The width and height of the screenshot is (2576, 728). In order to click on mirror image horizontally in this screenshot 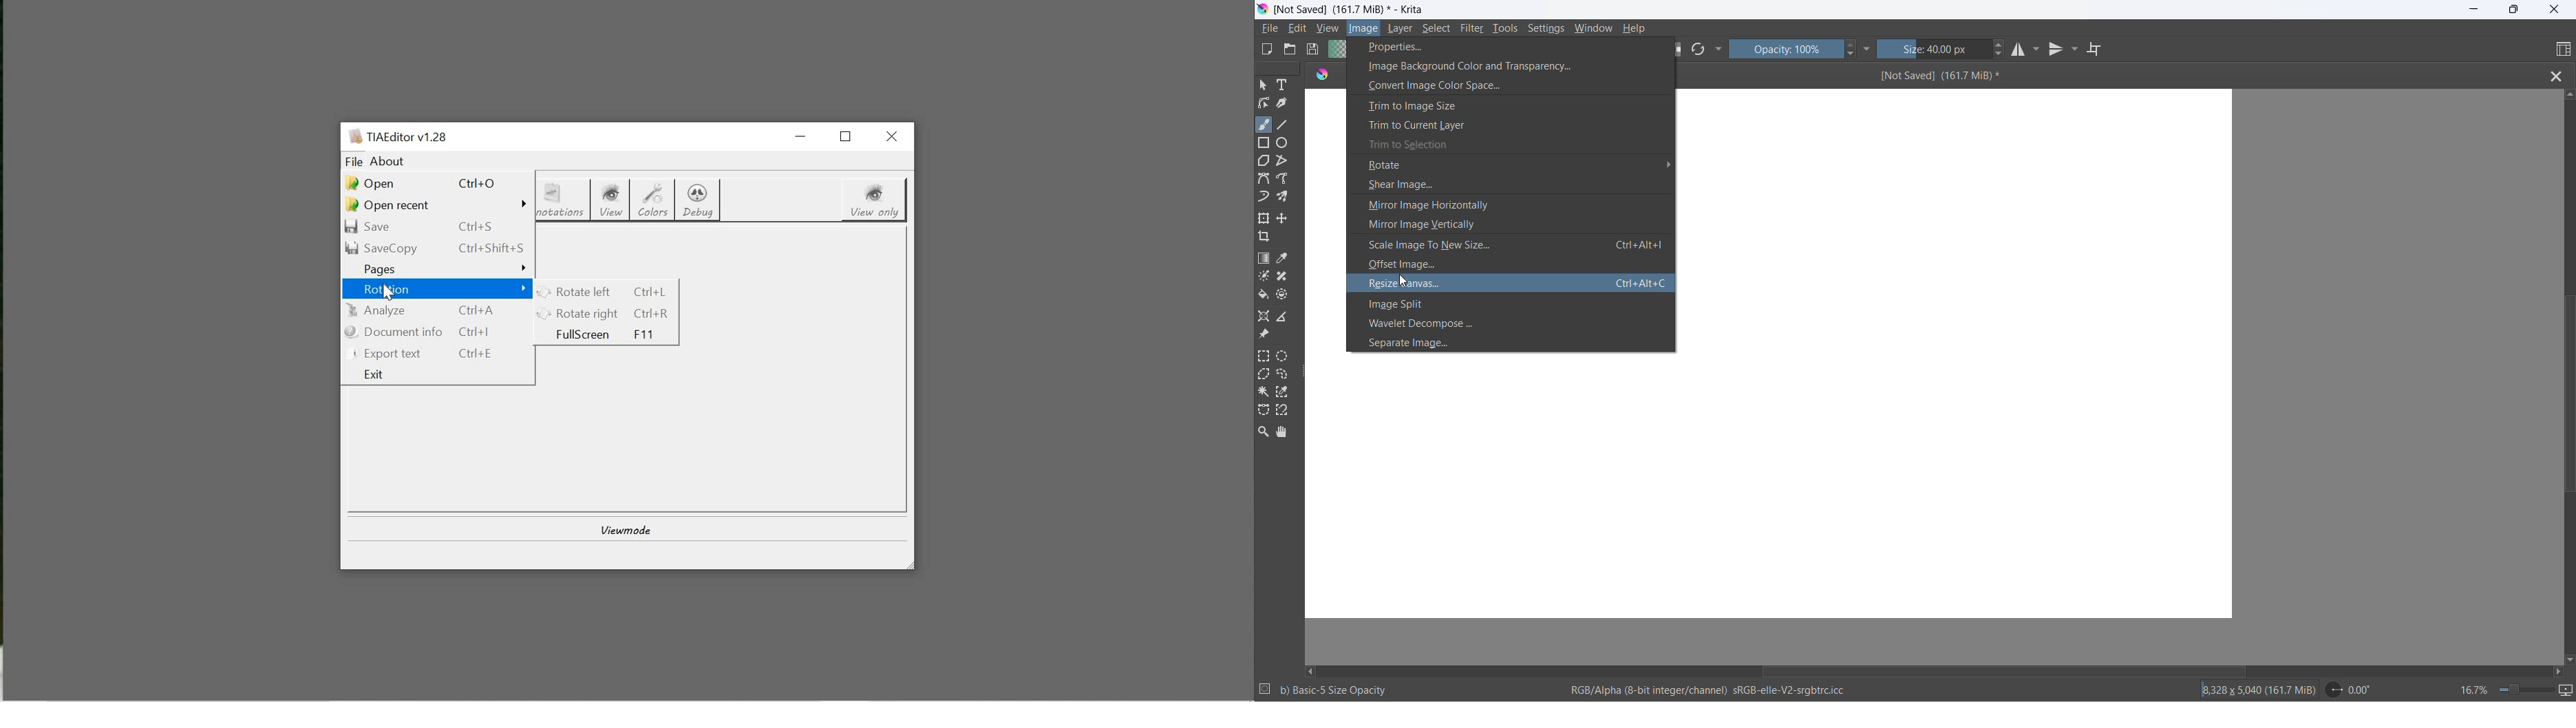, I will do `click(1513, 207)`.